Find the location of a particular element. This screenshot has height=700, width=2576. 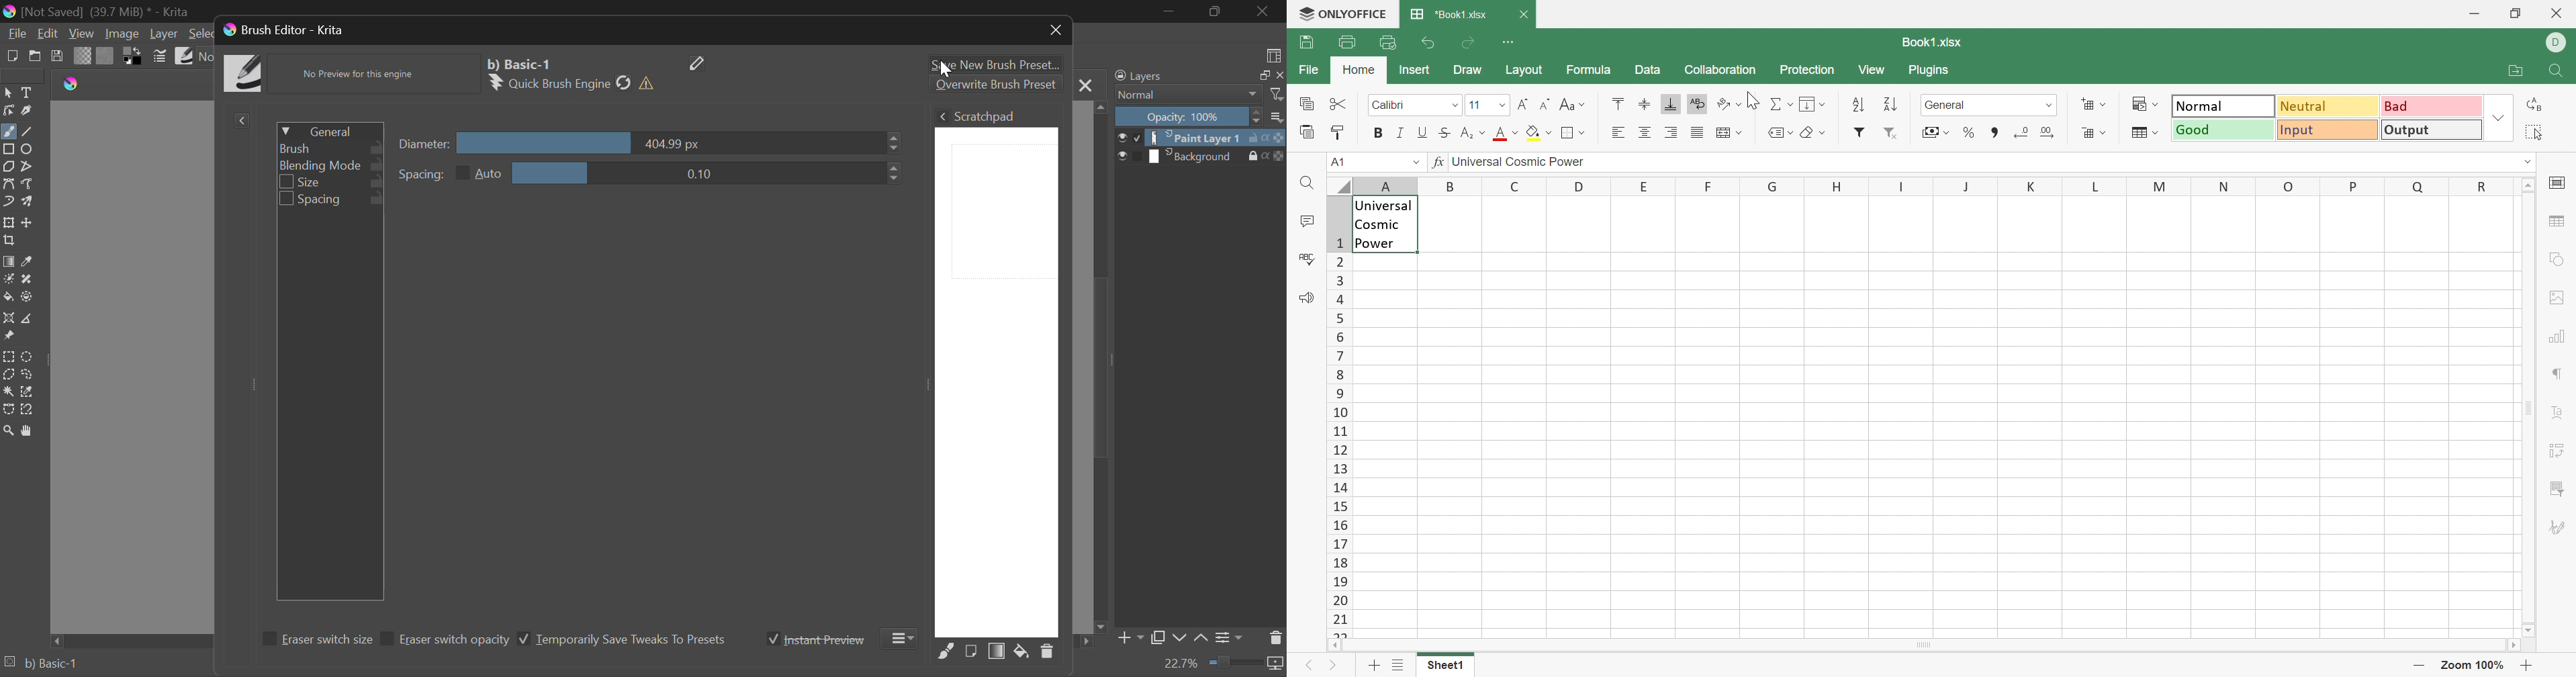

Magnetic Selection is located at coordinates (28, 410).